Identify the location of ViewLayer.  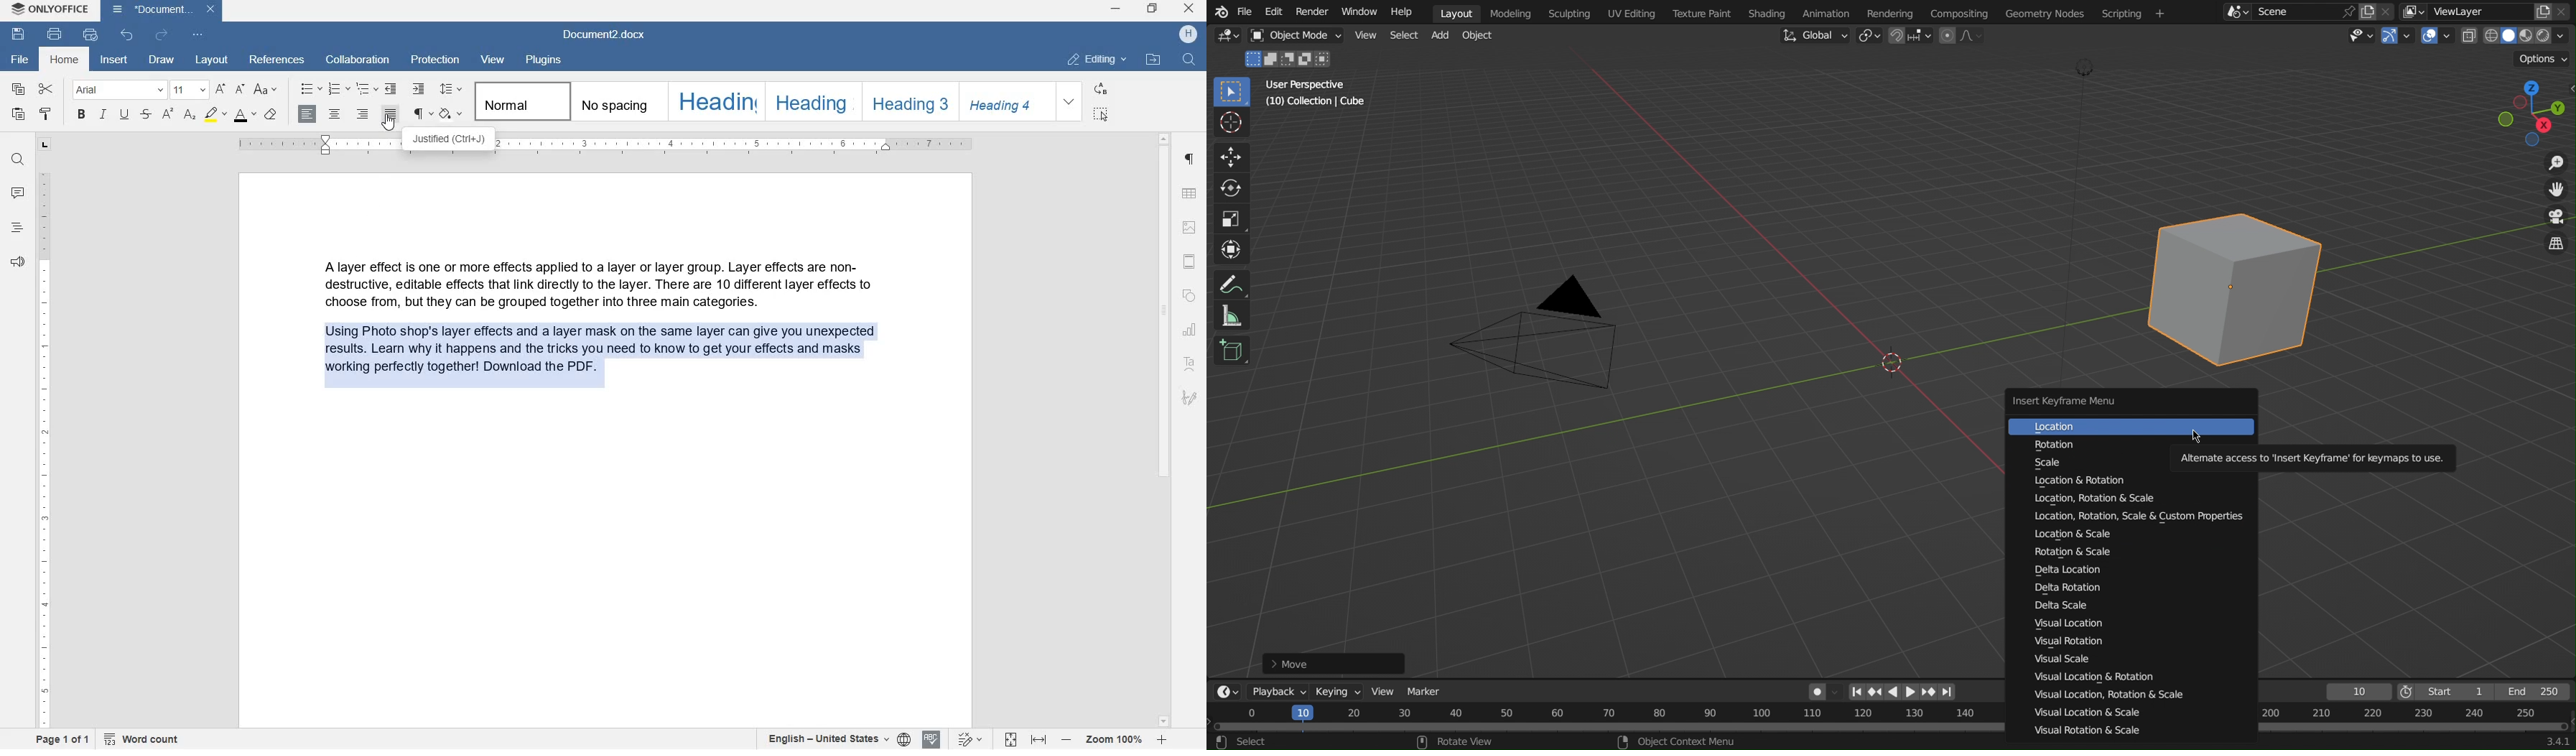
(2470, 11).